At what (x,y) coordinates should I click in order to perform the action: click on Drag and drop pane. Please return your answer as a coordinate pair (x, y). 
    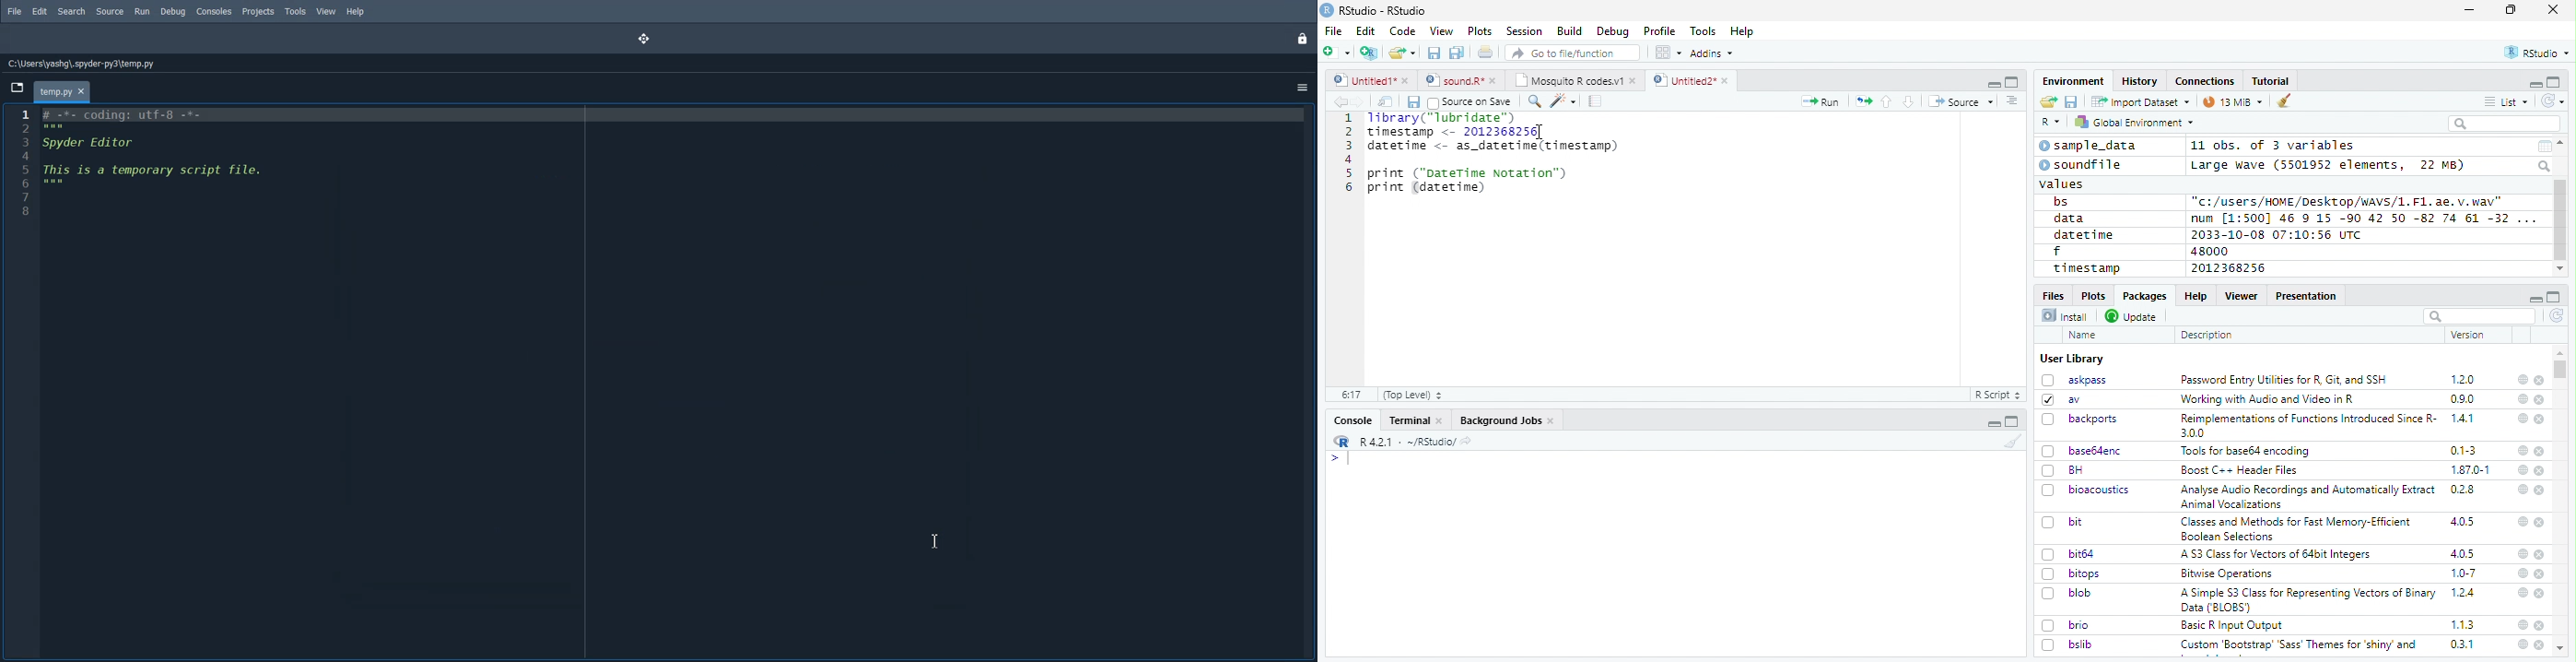
    Looking at the image, I should click on (645, 39).